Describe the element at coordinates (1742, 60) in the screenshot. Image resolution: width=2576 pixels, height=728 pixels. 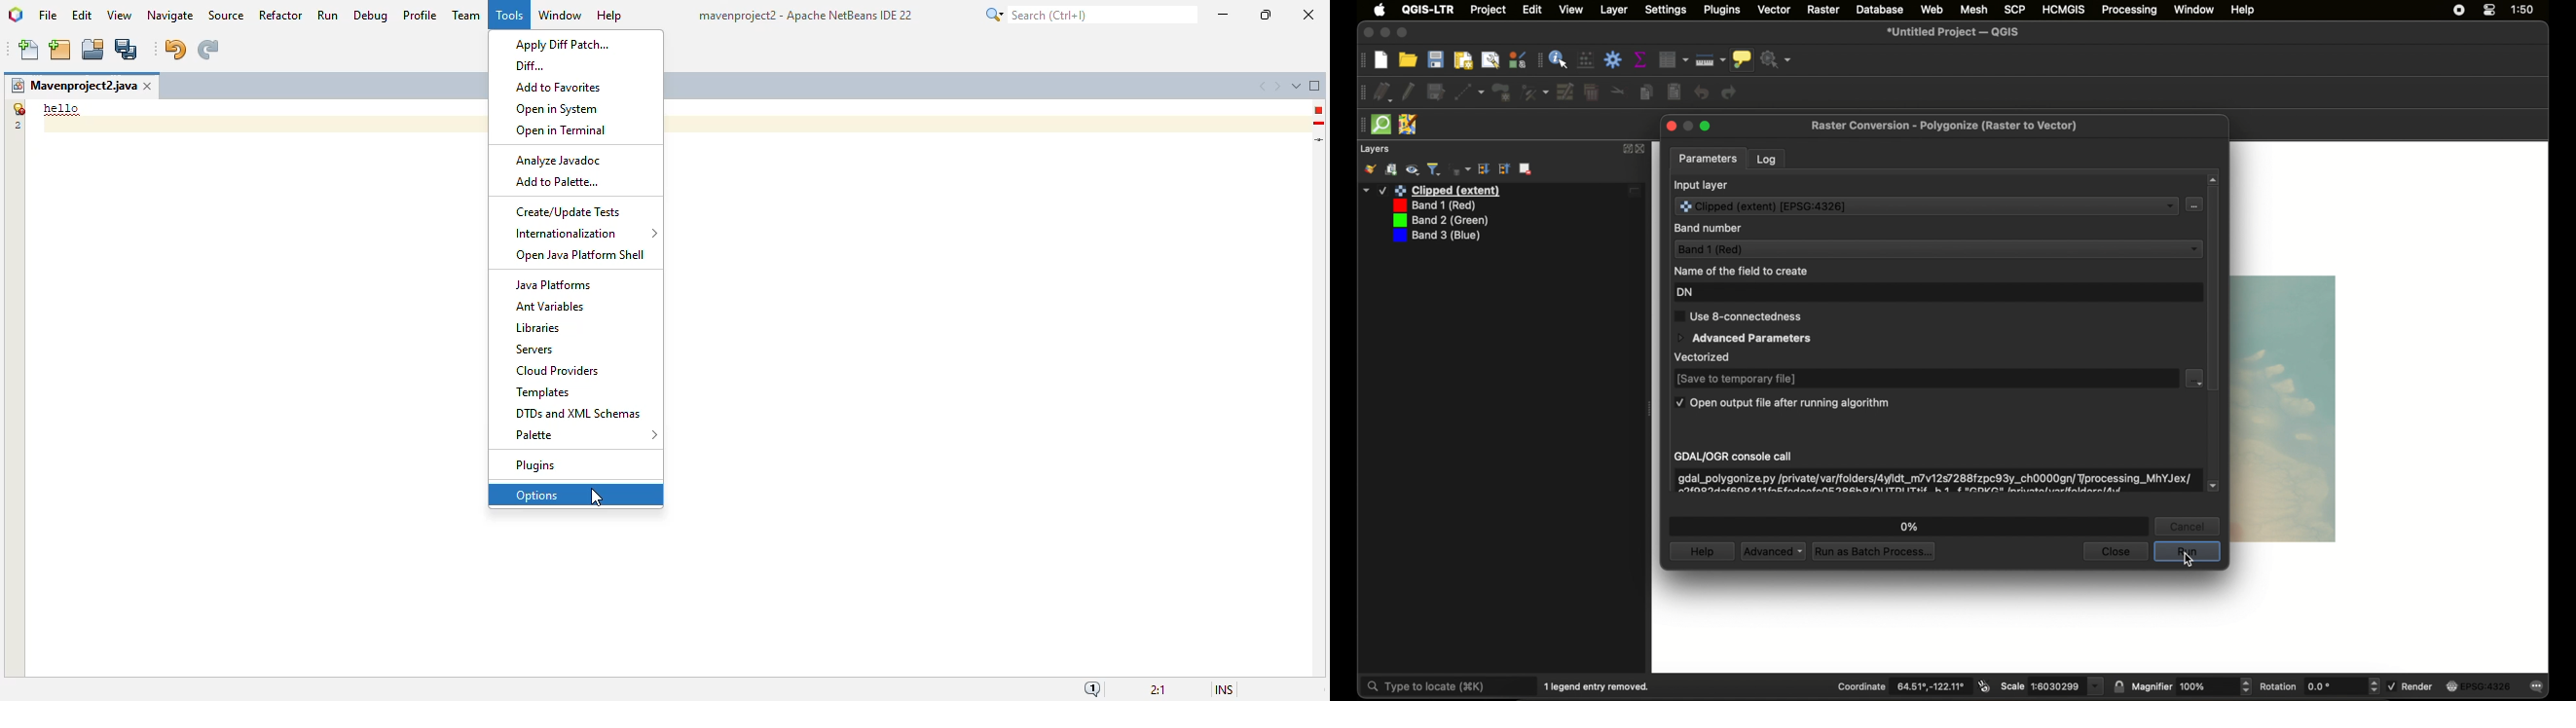
I see `show map tips` at that location.